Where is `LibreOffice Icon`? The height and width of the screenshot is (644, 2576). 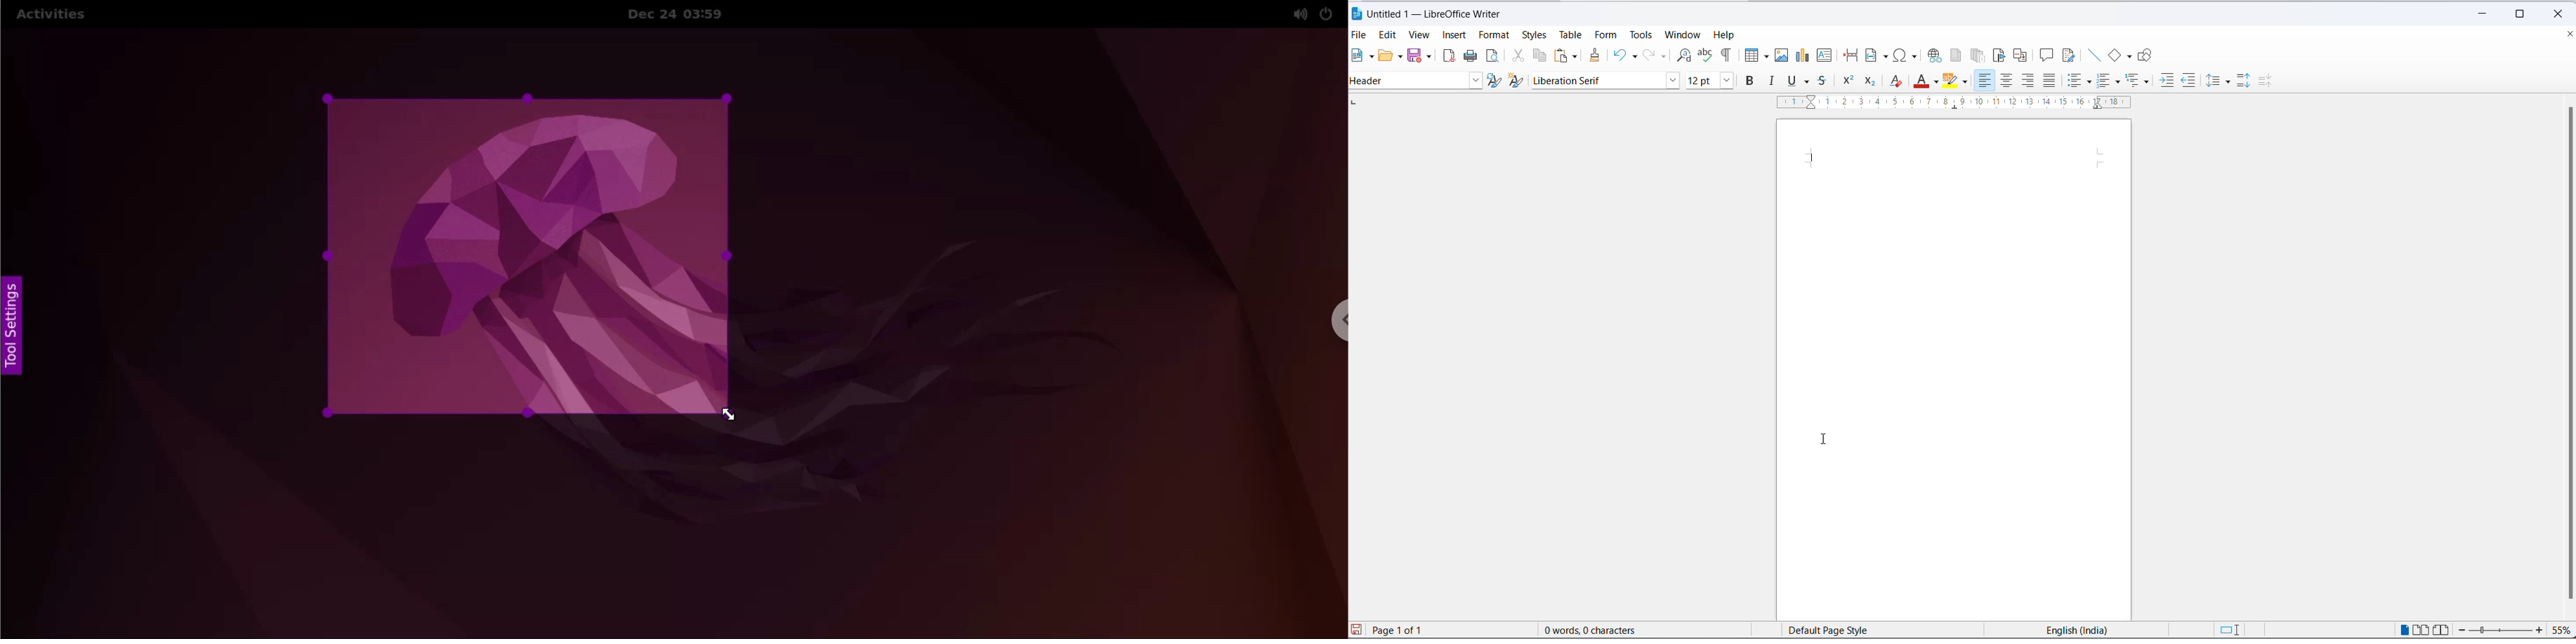
LibreOffice Icon is located at coordinates (1356, 13).